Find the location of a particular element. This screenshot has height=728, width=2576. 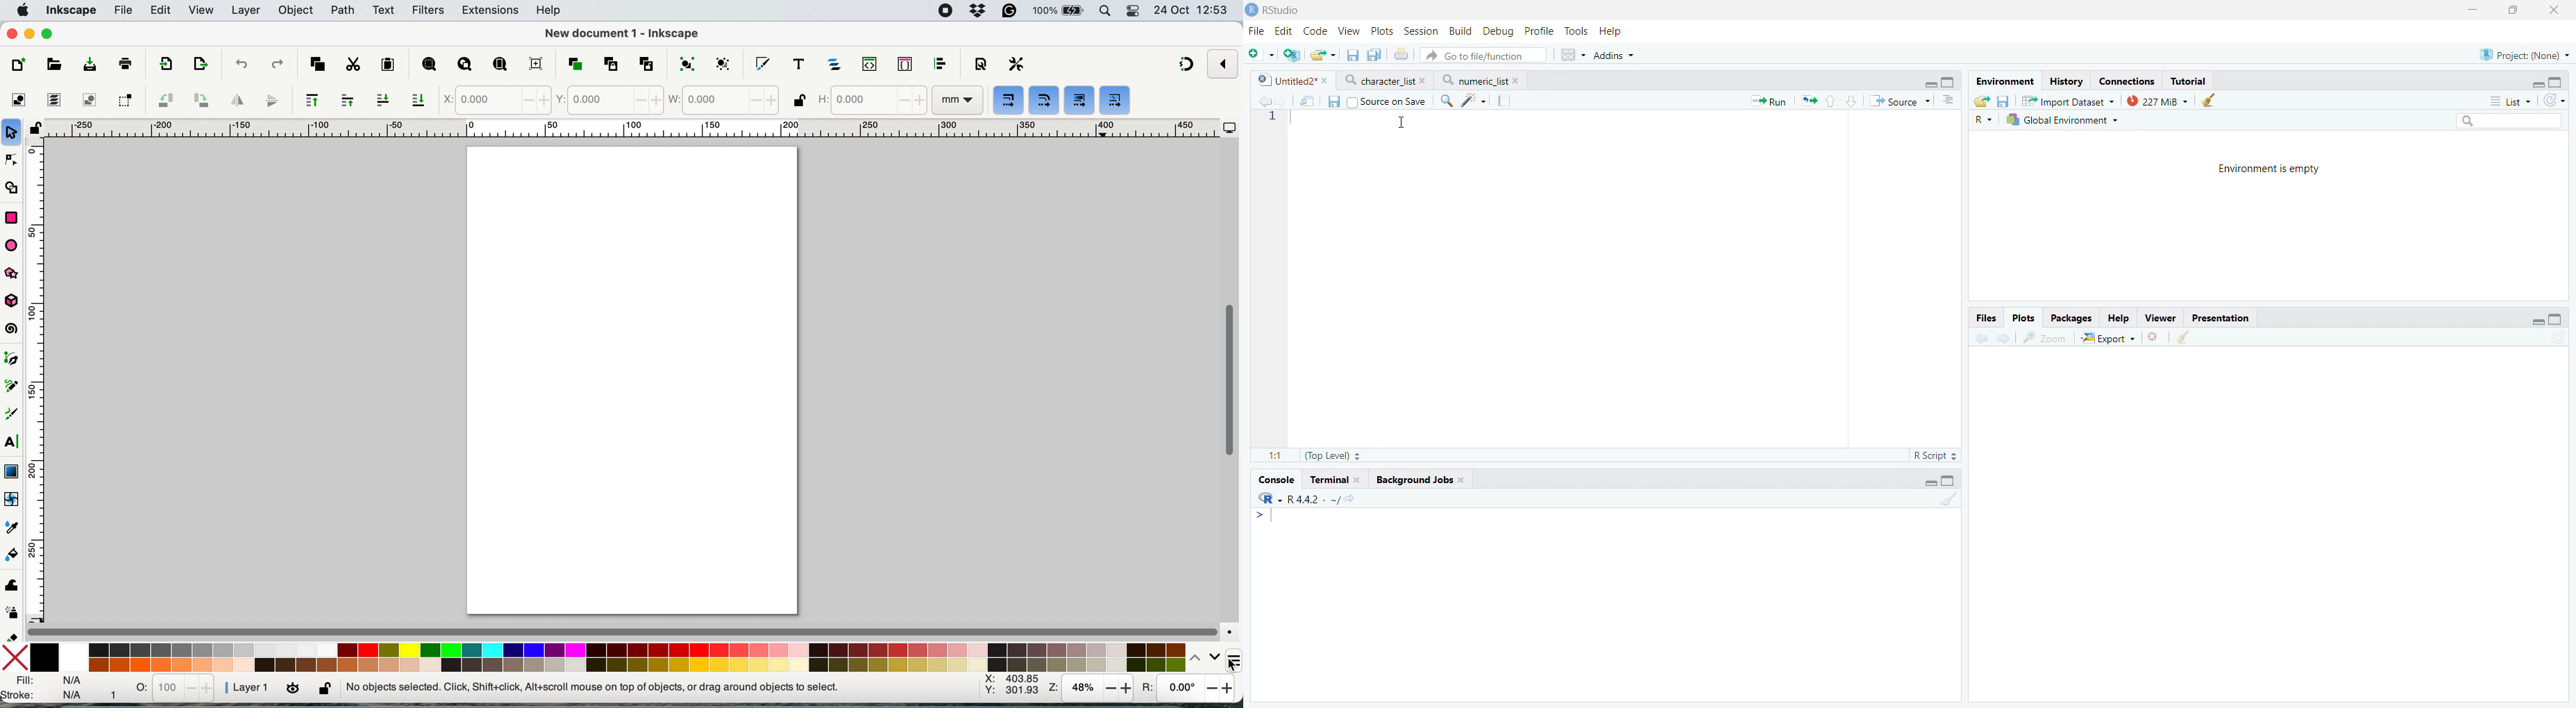

Terminal is located at coordinates (1336, 478).